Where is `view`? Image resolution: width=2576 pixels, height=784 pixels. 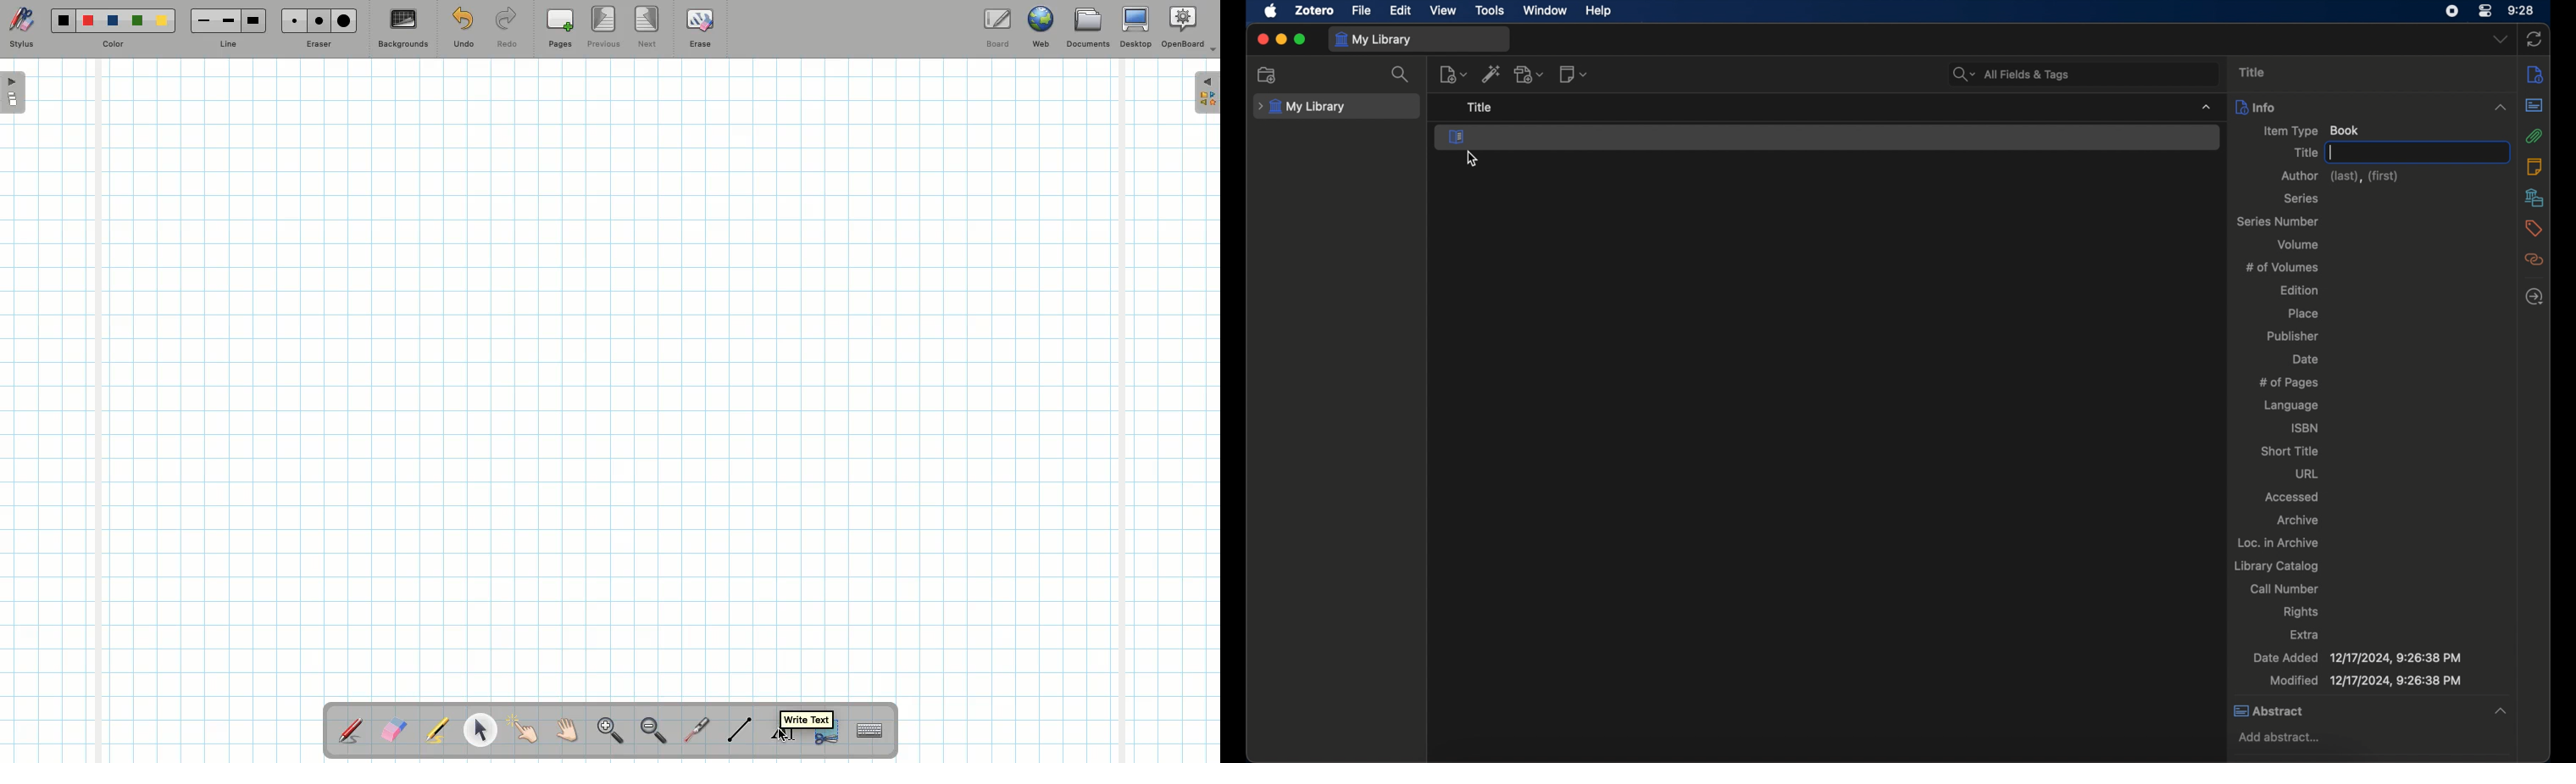 view is located at coordinates (1443, 11).